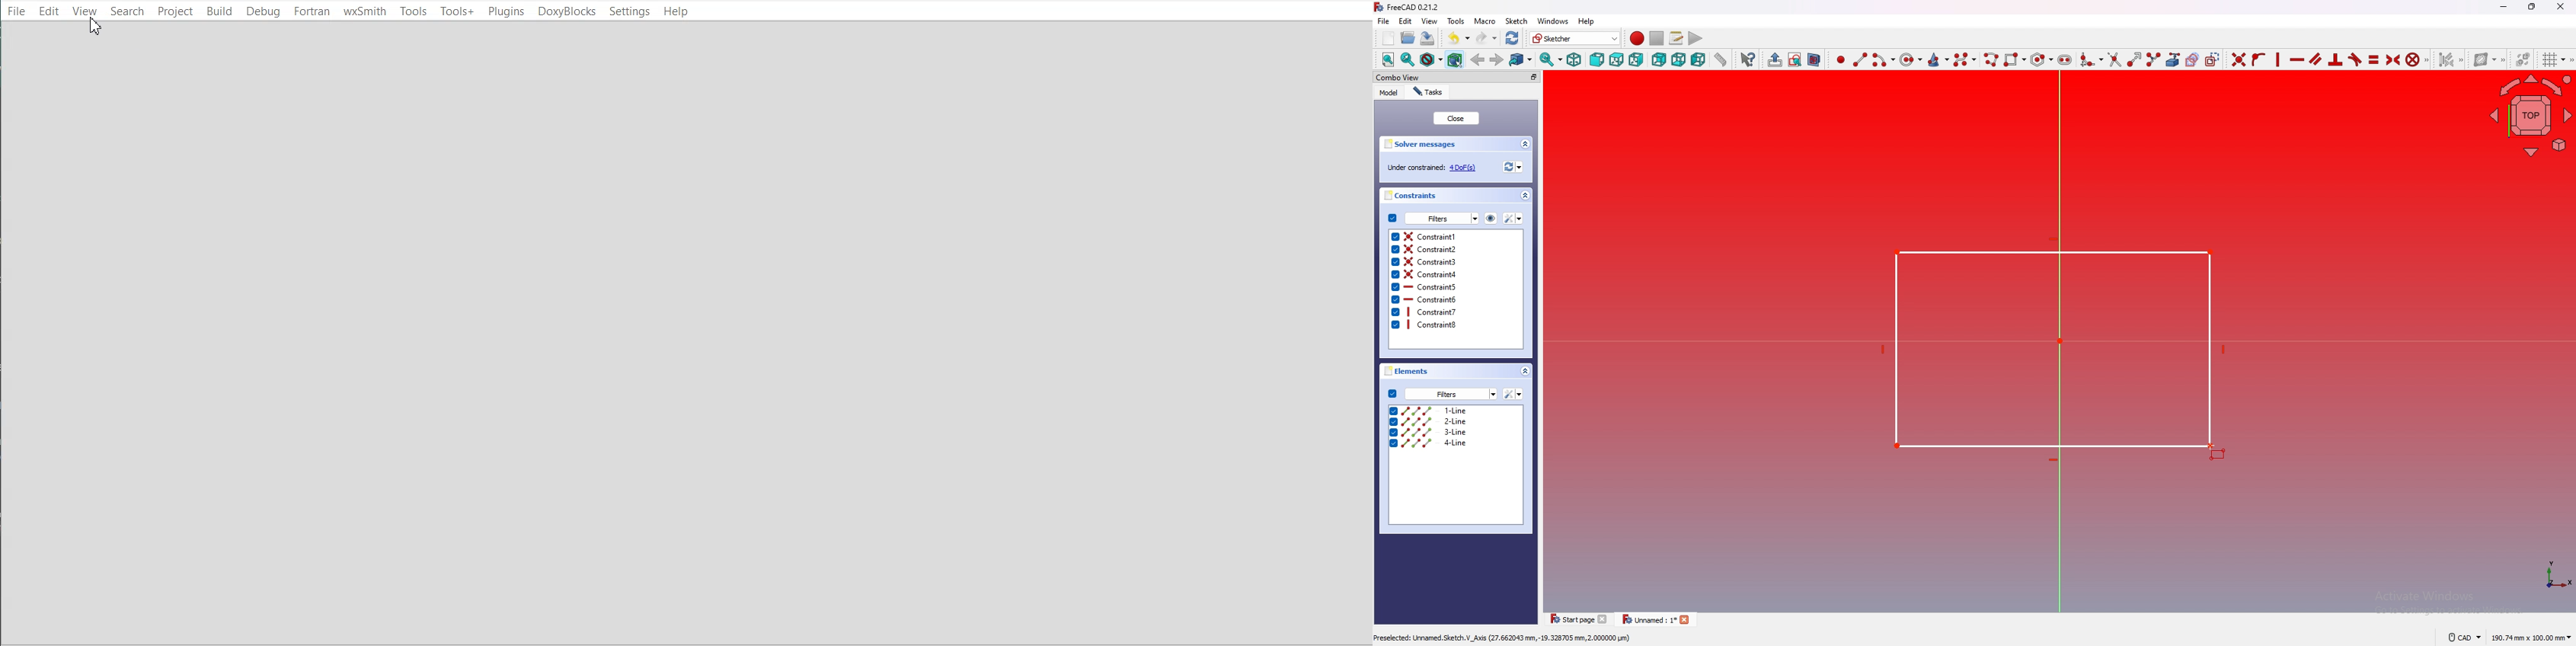 This screenshot has width=2576, height=672. I want to click on model, so click(1389, 93).